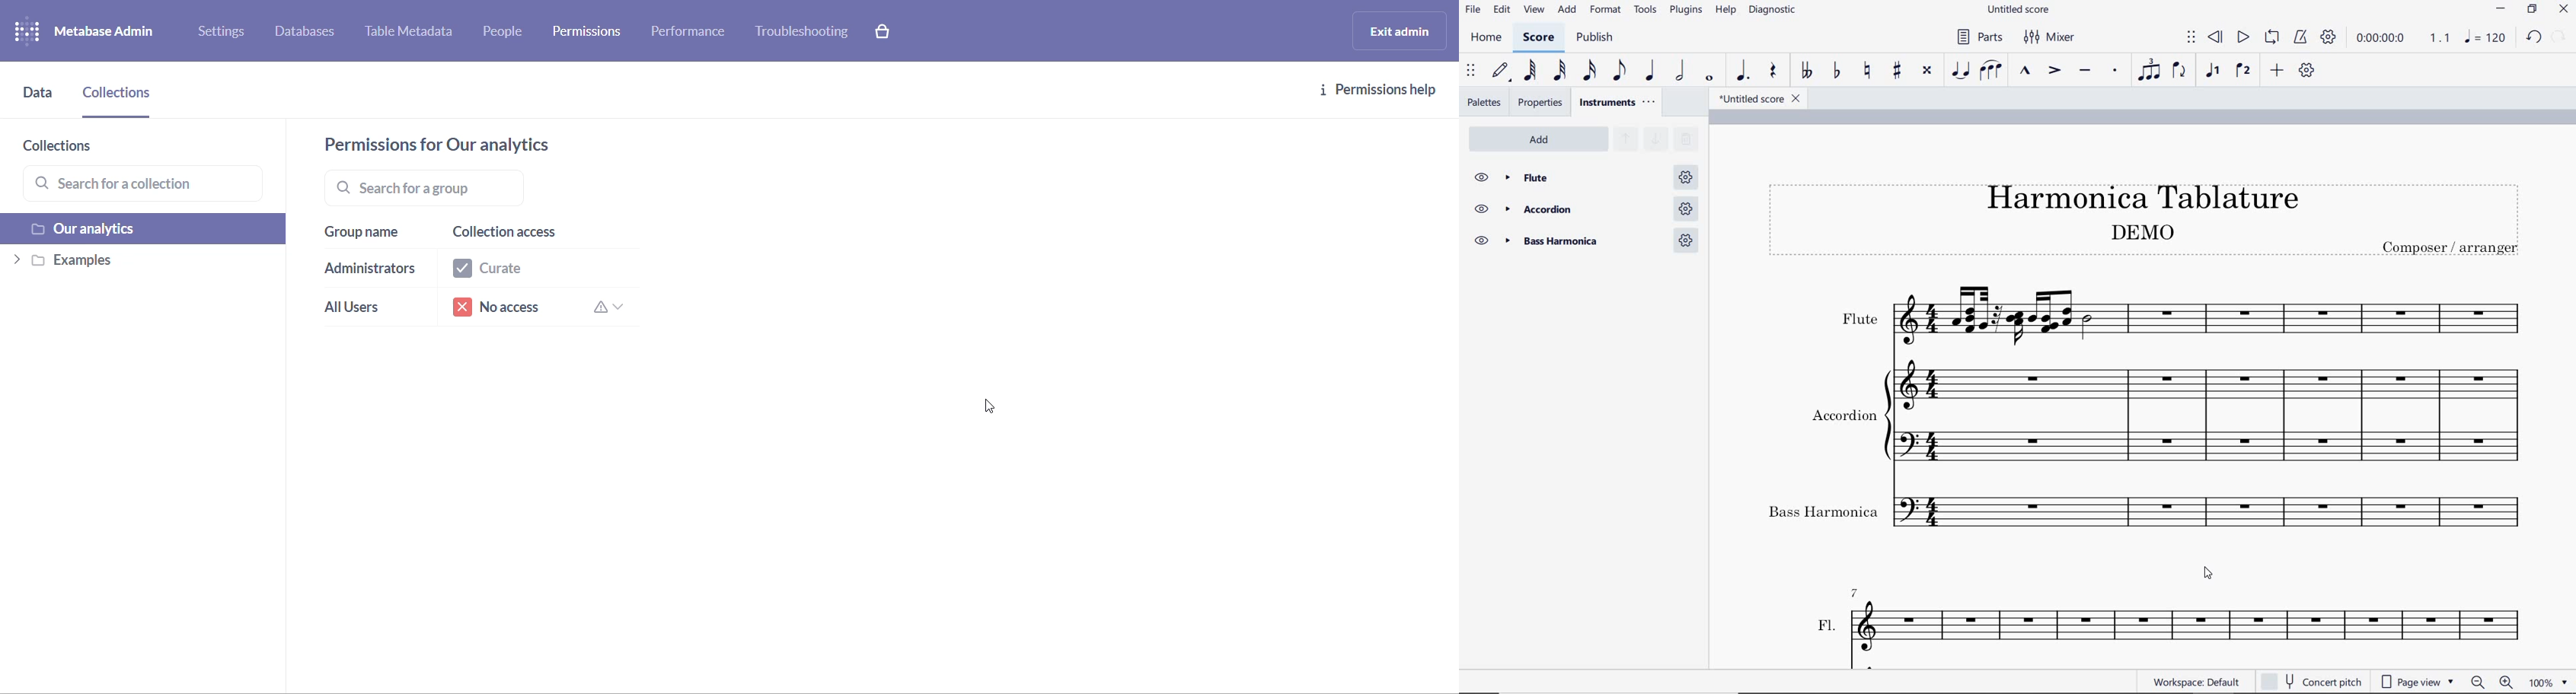  What do you see at coordinates (2532, 10) in the screenshot?
I see `RESTORE DOWN` at bounding box center [2532, 10].